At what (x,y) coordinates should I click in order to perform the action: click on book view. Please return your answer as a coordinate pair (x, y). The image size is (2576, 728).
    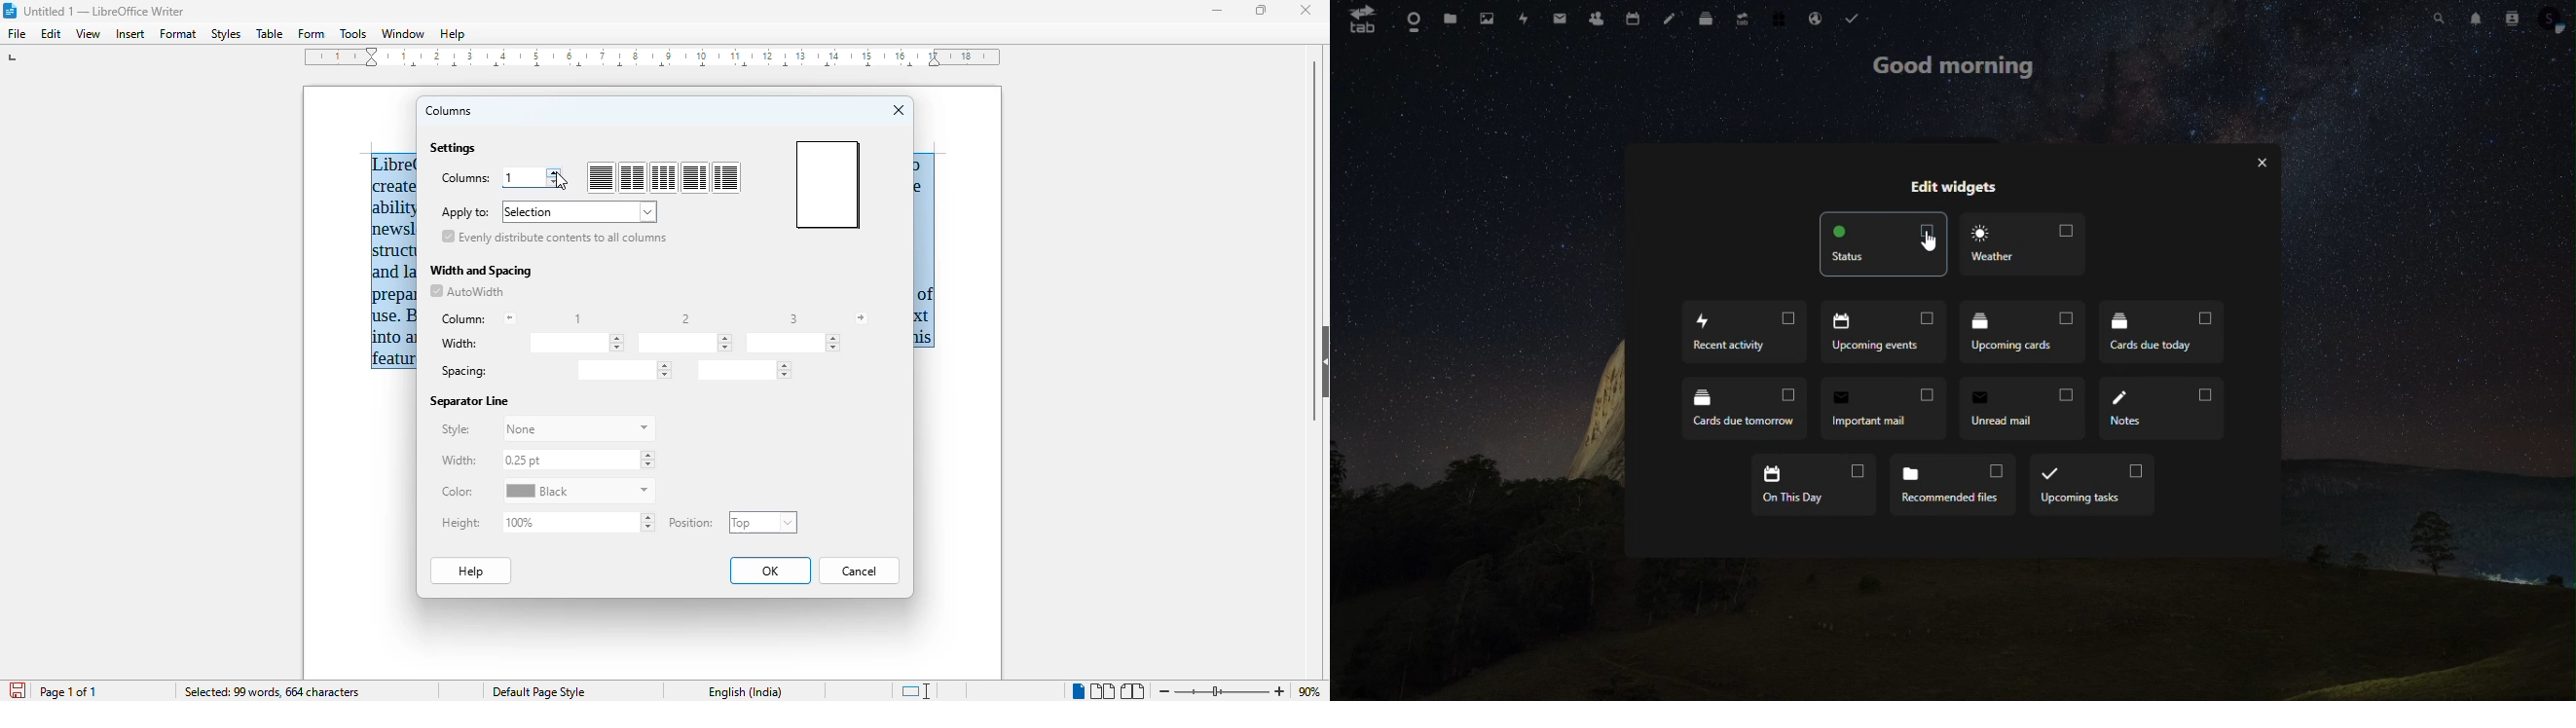
    Looking at the image, I should click on (1134, 691).